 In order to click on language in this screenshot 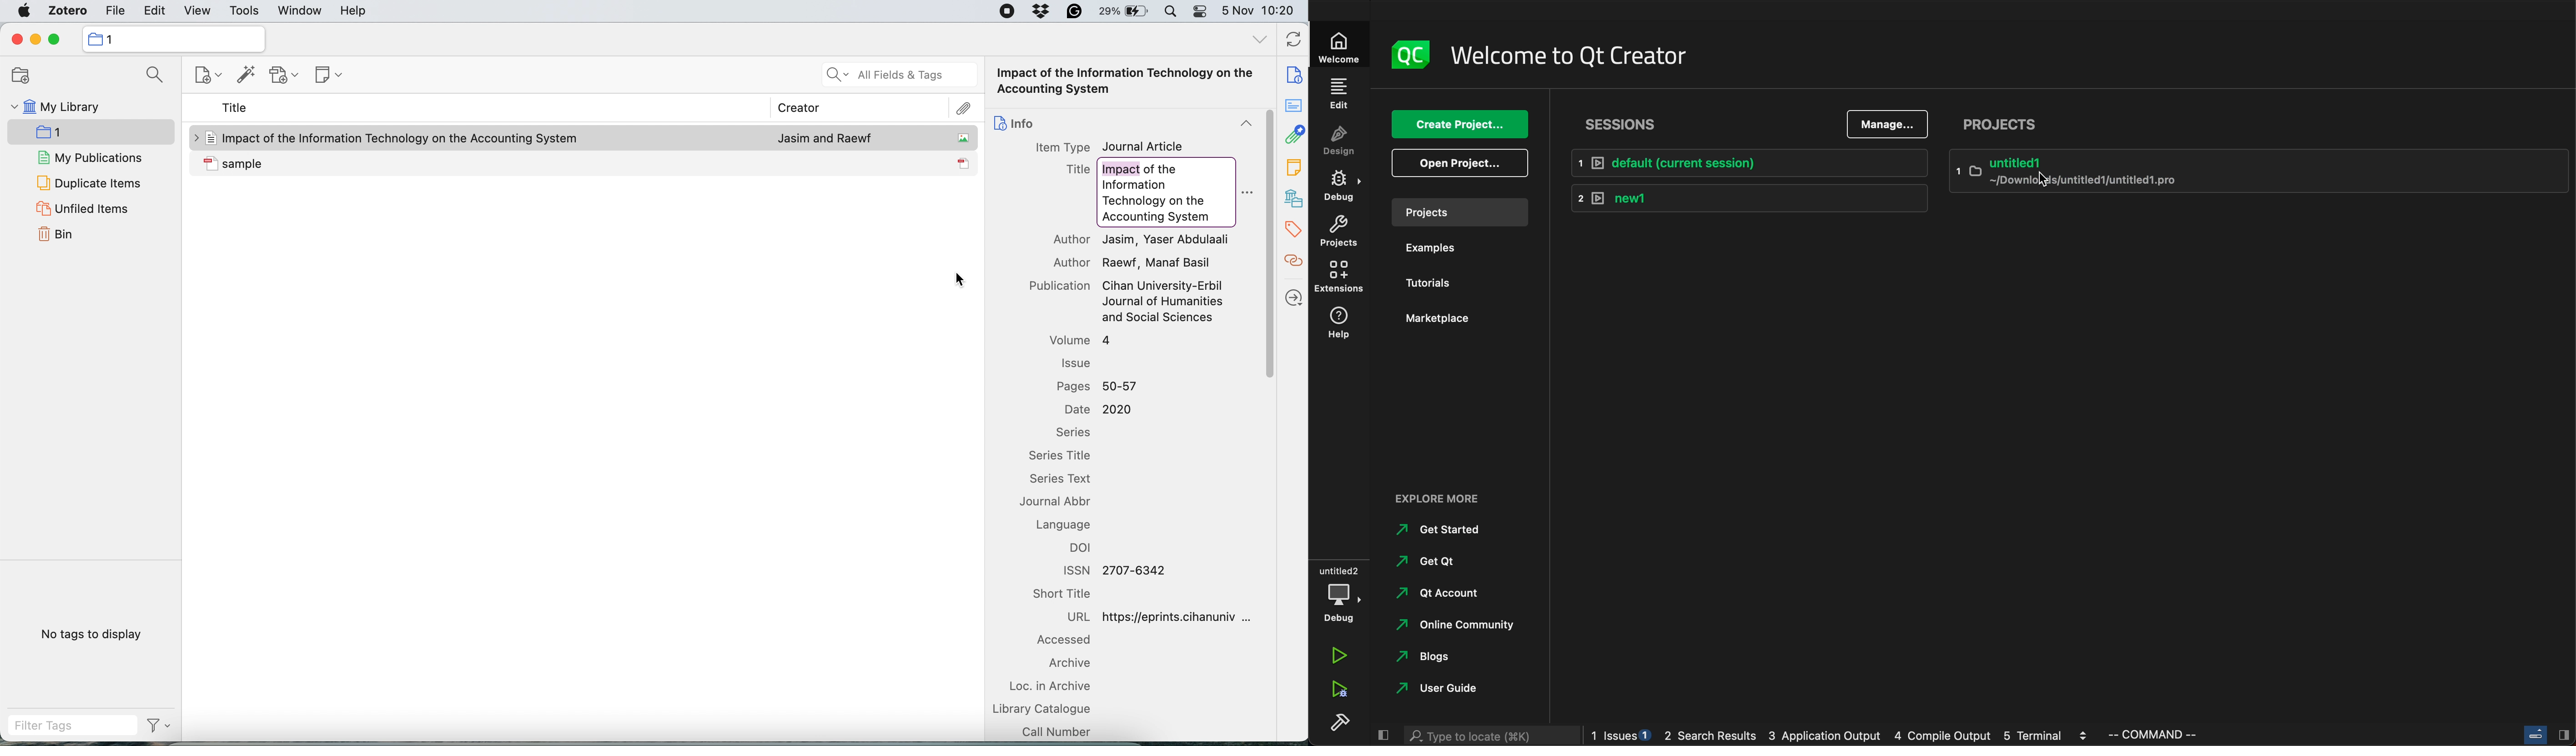, I will do `click(1063, 525)`.